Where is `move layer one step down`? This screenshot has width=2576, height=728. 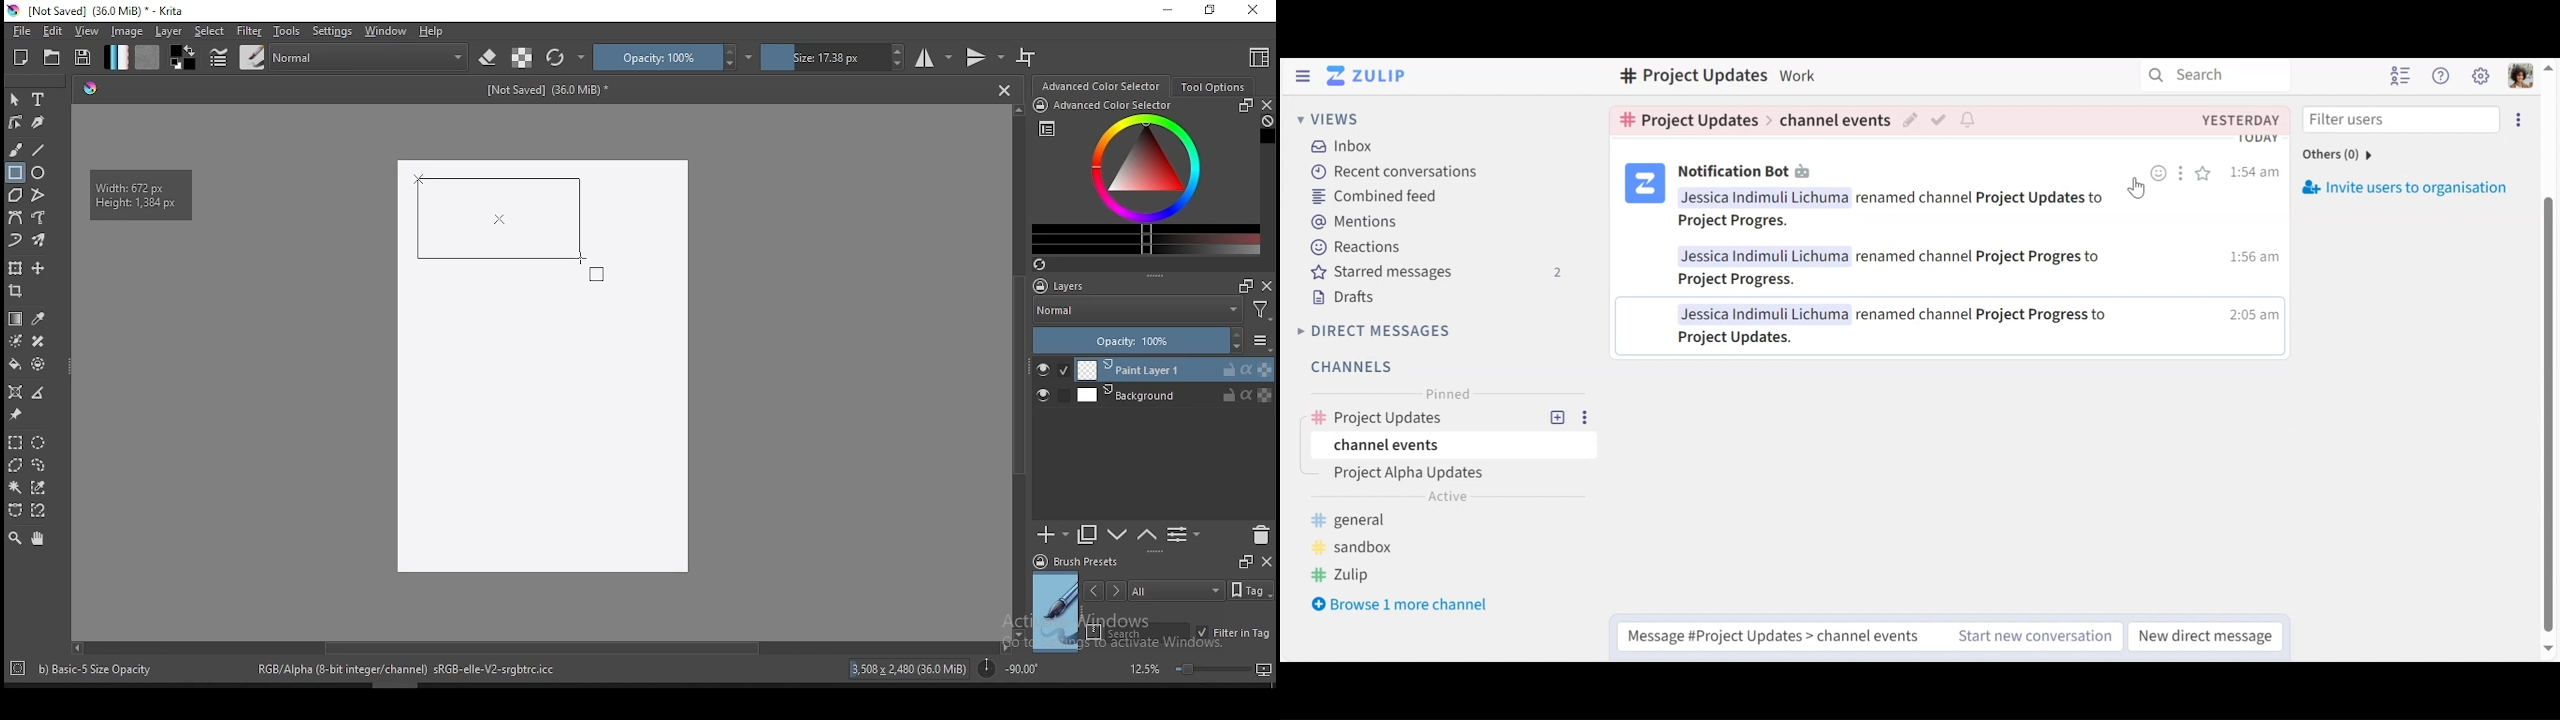
move layer one step down is located at coordinates (1147, 535).